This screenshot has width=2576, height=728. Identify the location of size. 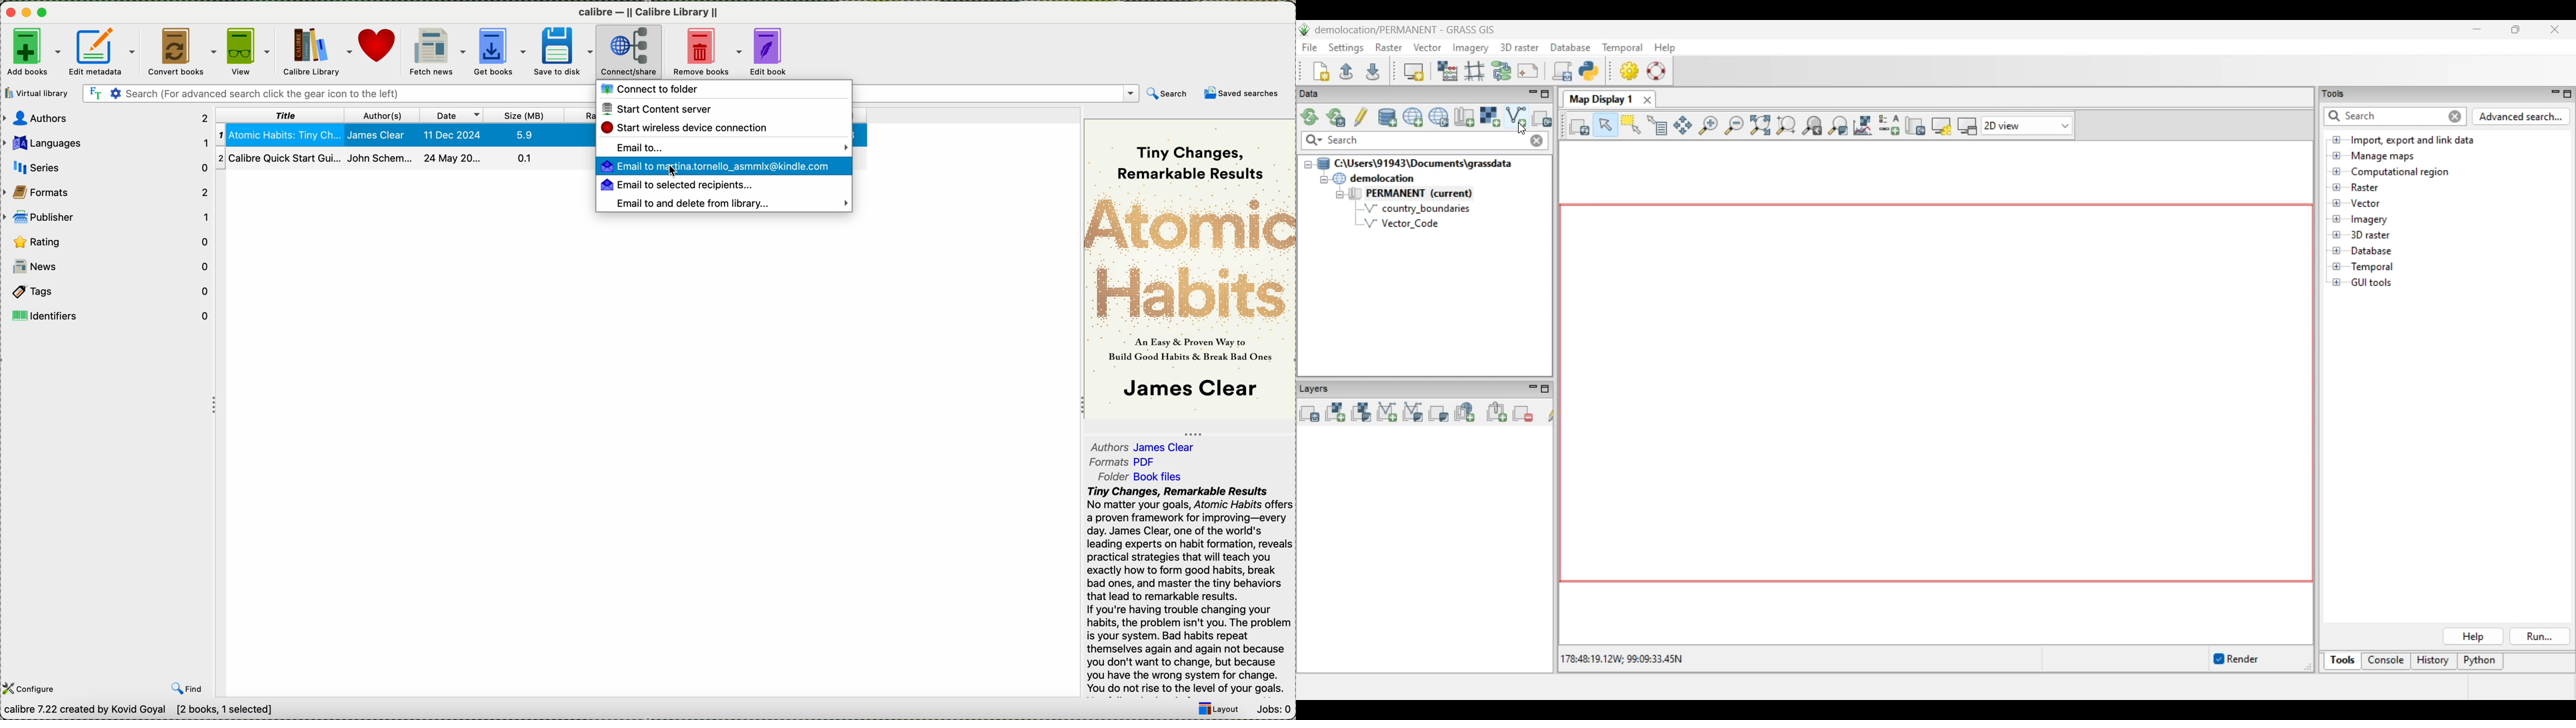
(525, 115).